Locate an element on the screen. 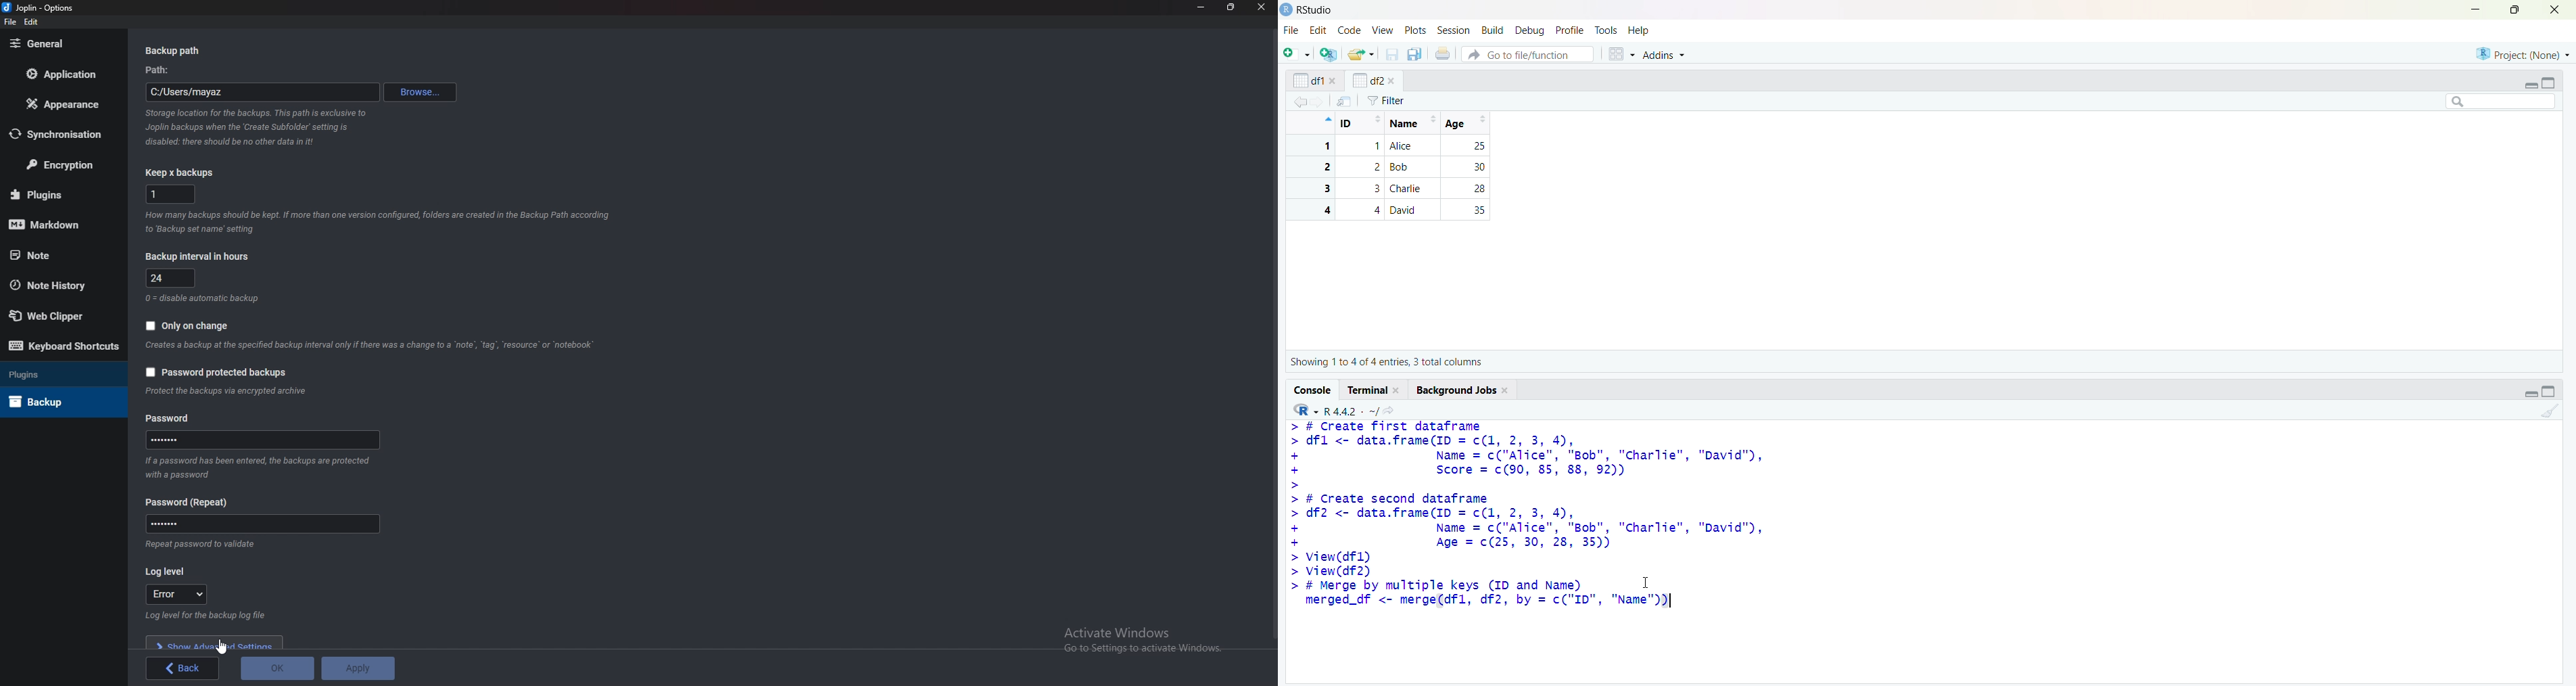 The height and width of the screenshot is (700, 2576). apply is located at coordinates (357, 668).